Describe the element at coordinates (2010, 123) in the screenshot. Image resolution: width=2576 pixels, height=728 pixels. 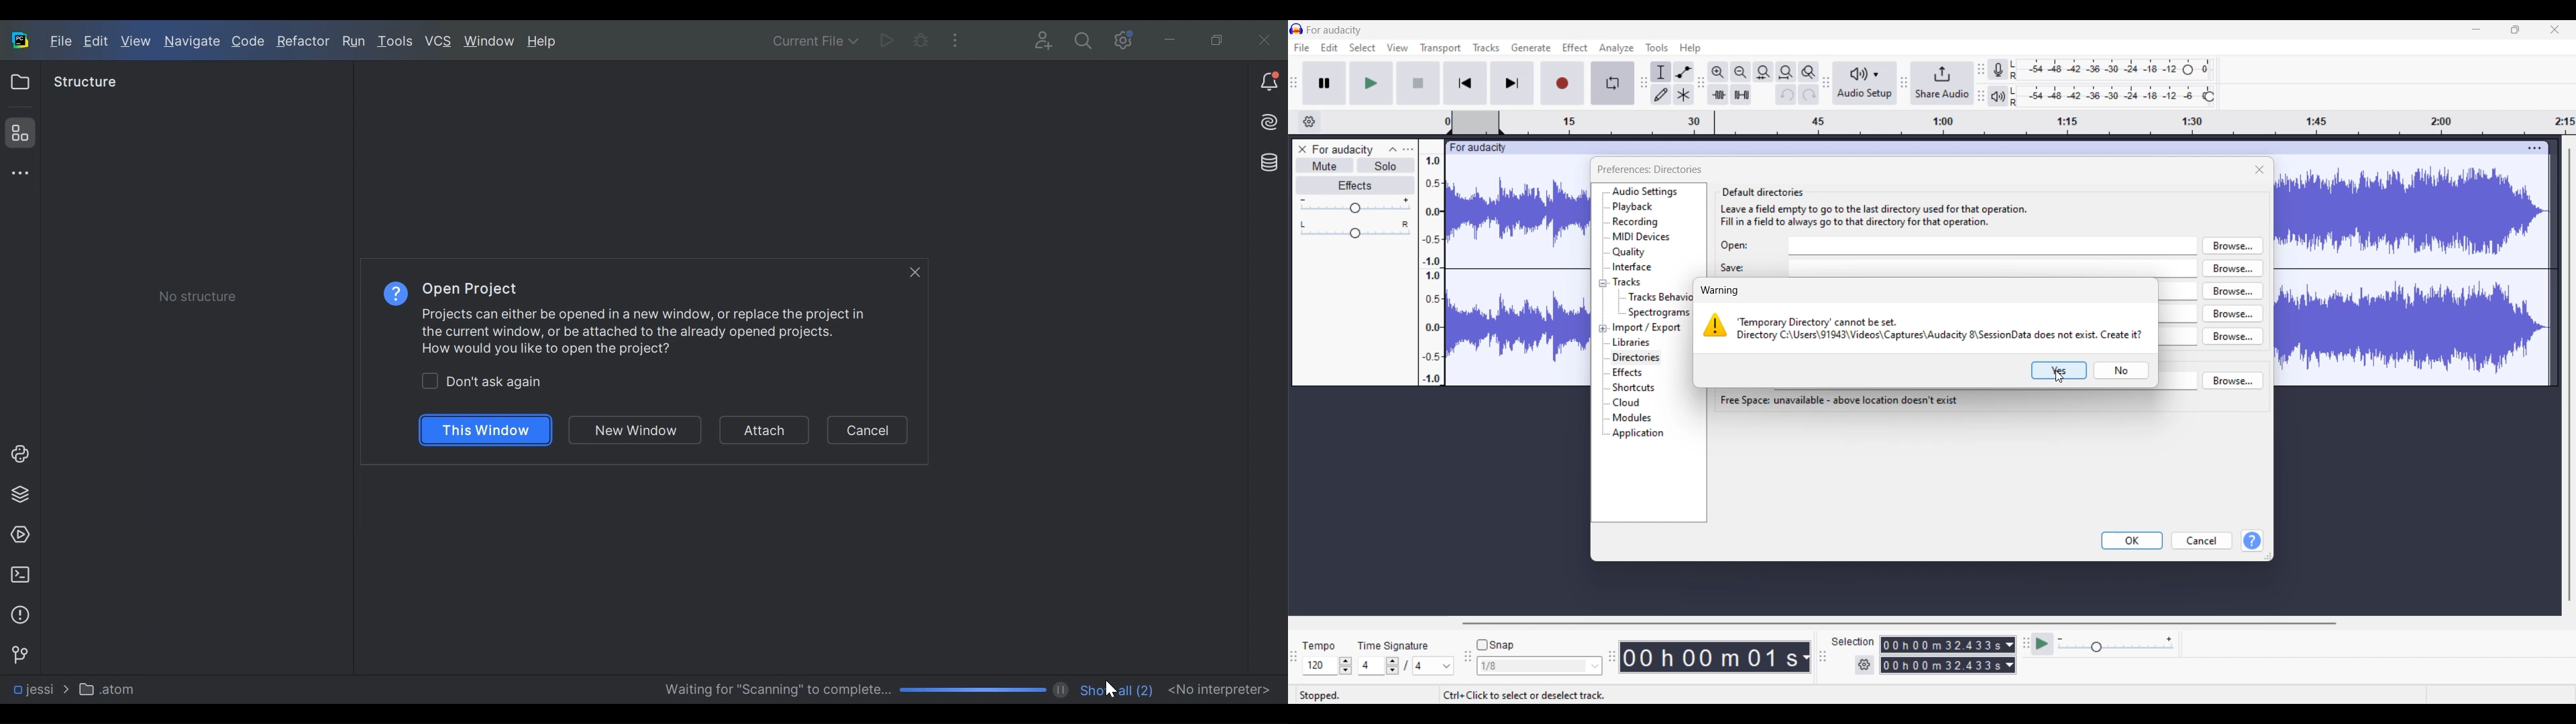
I see `timestamp` at that location.